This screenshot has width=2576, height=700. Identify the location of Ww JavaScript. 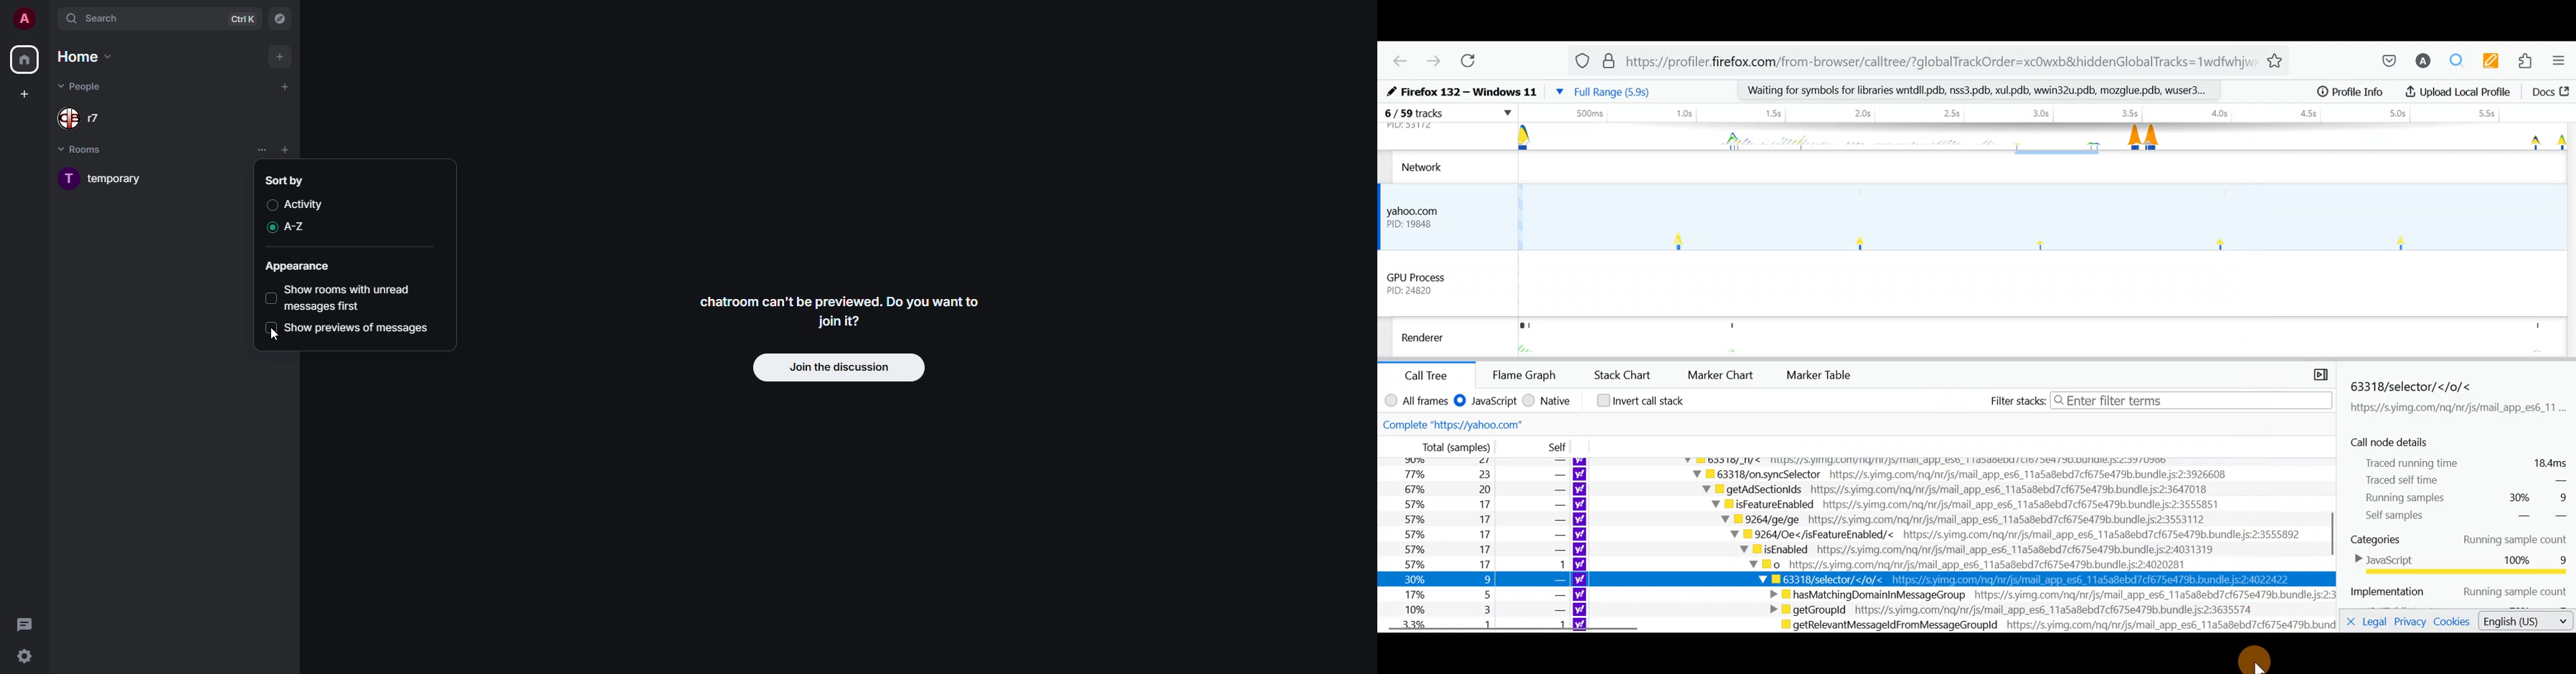
(1488, 403).